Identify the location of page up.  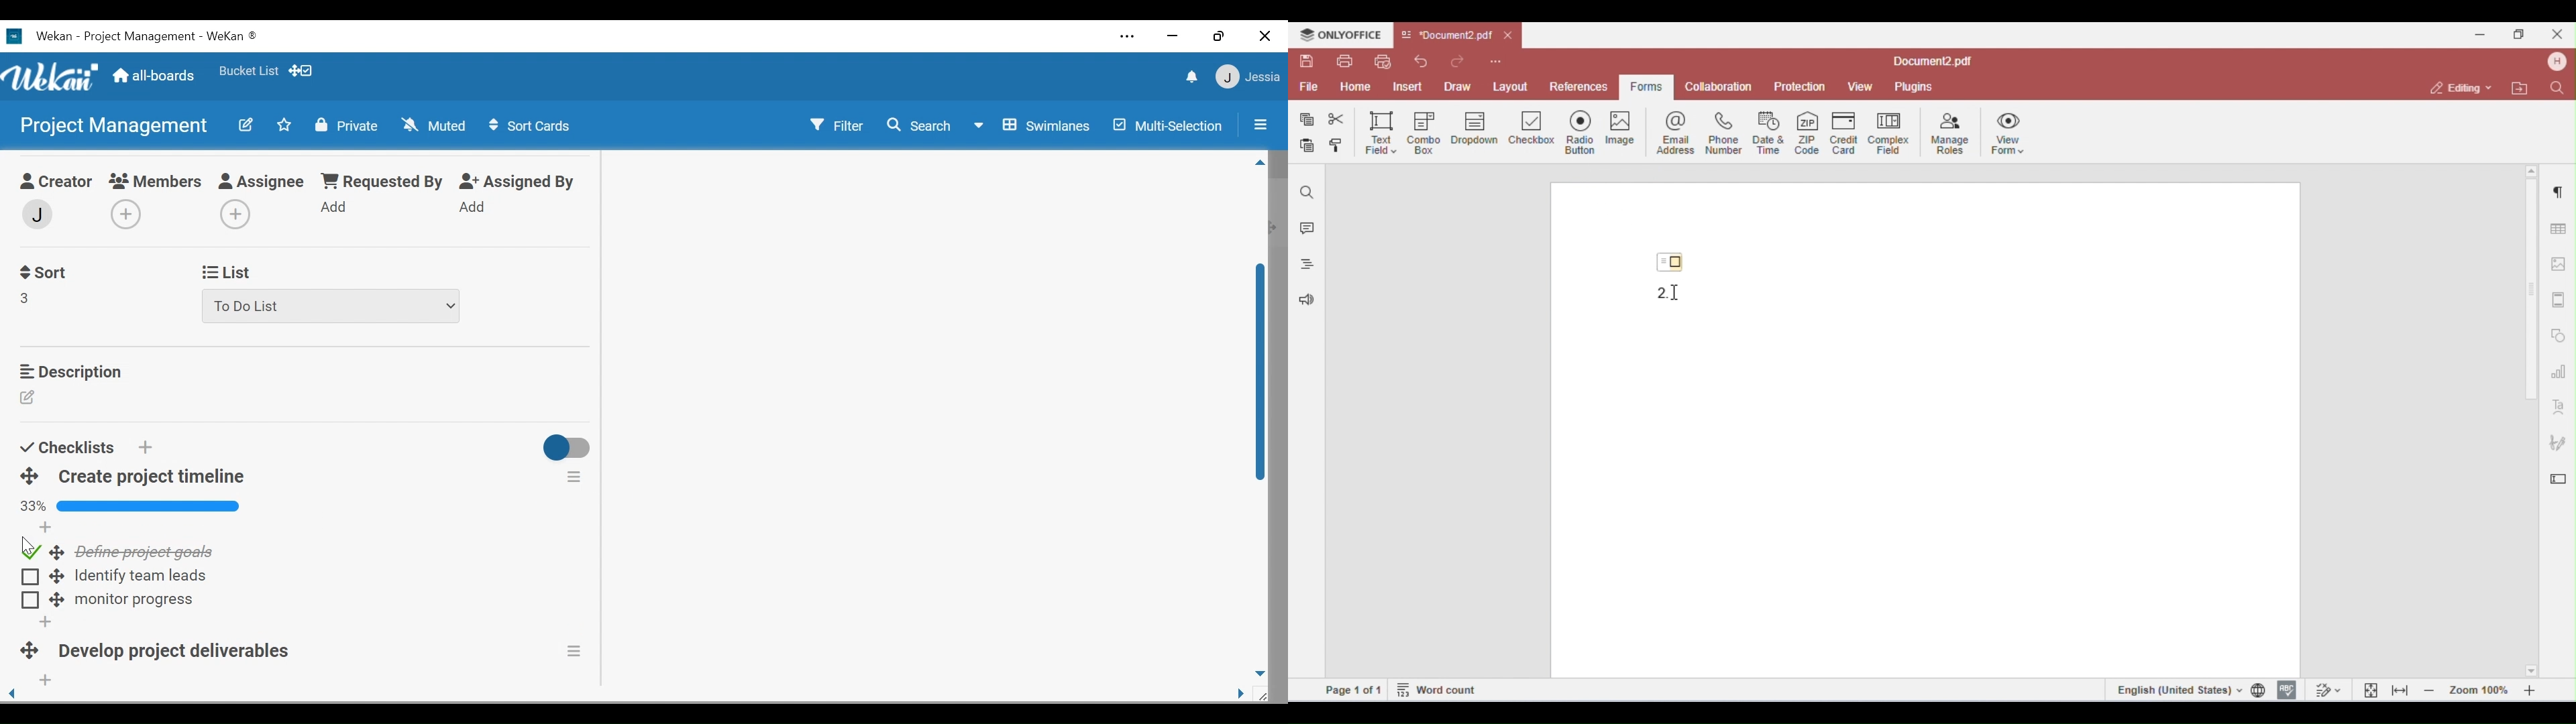
(1260, 165).